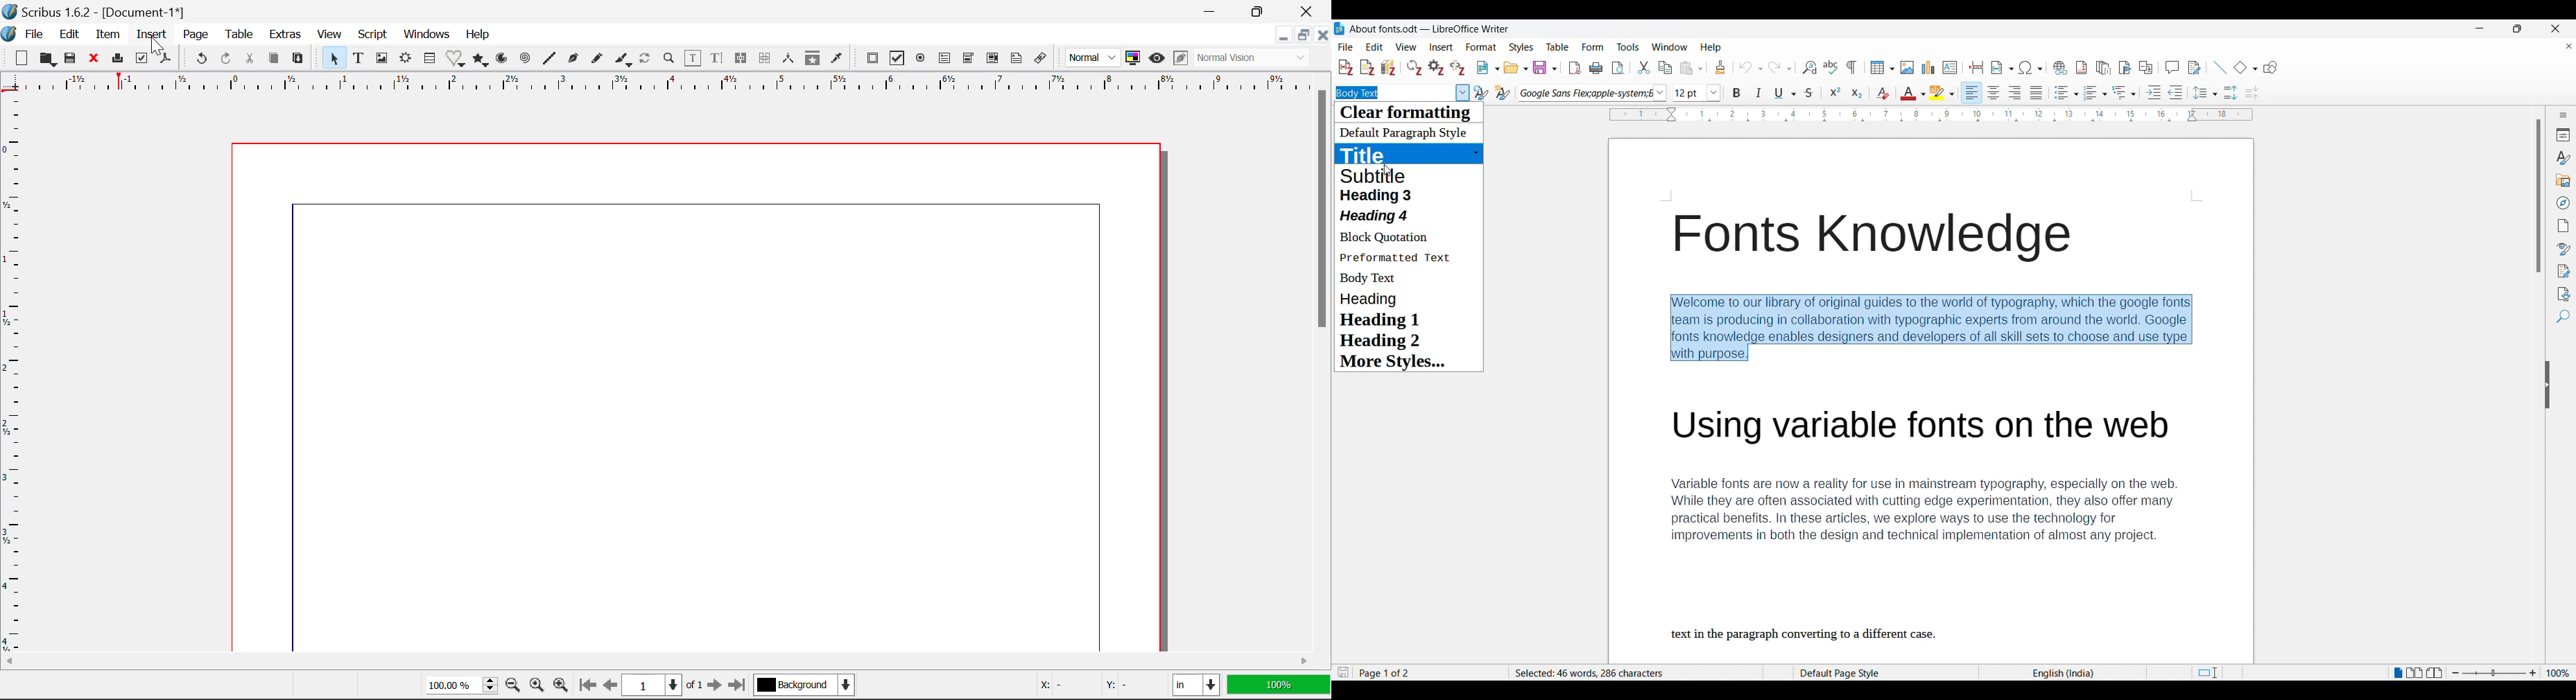 The height and width of the screenshot is (700, 2576). I want to click on Export directly as PDF, so click(1576, 68).